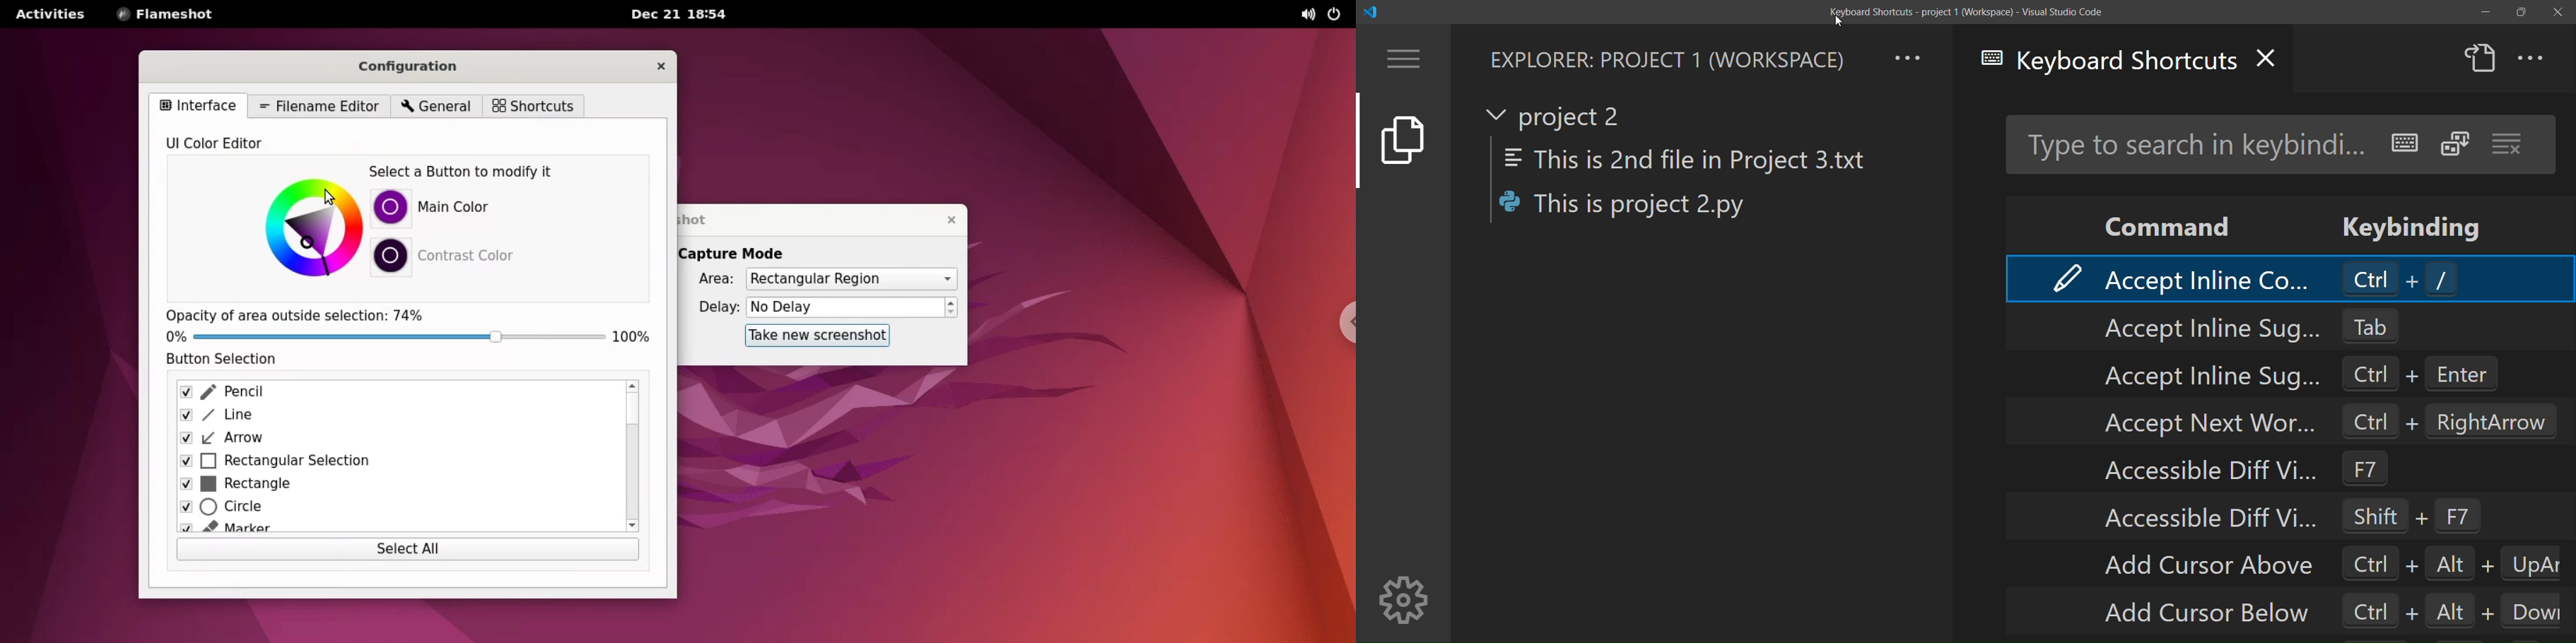 This screenshot has height=644, width=2576. Describe the element at coordinates (2207, 276) in the screenshot. I see `accept inline co...` at that location.